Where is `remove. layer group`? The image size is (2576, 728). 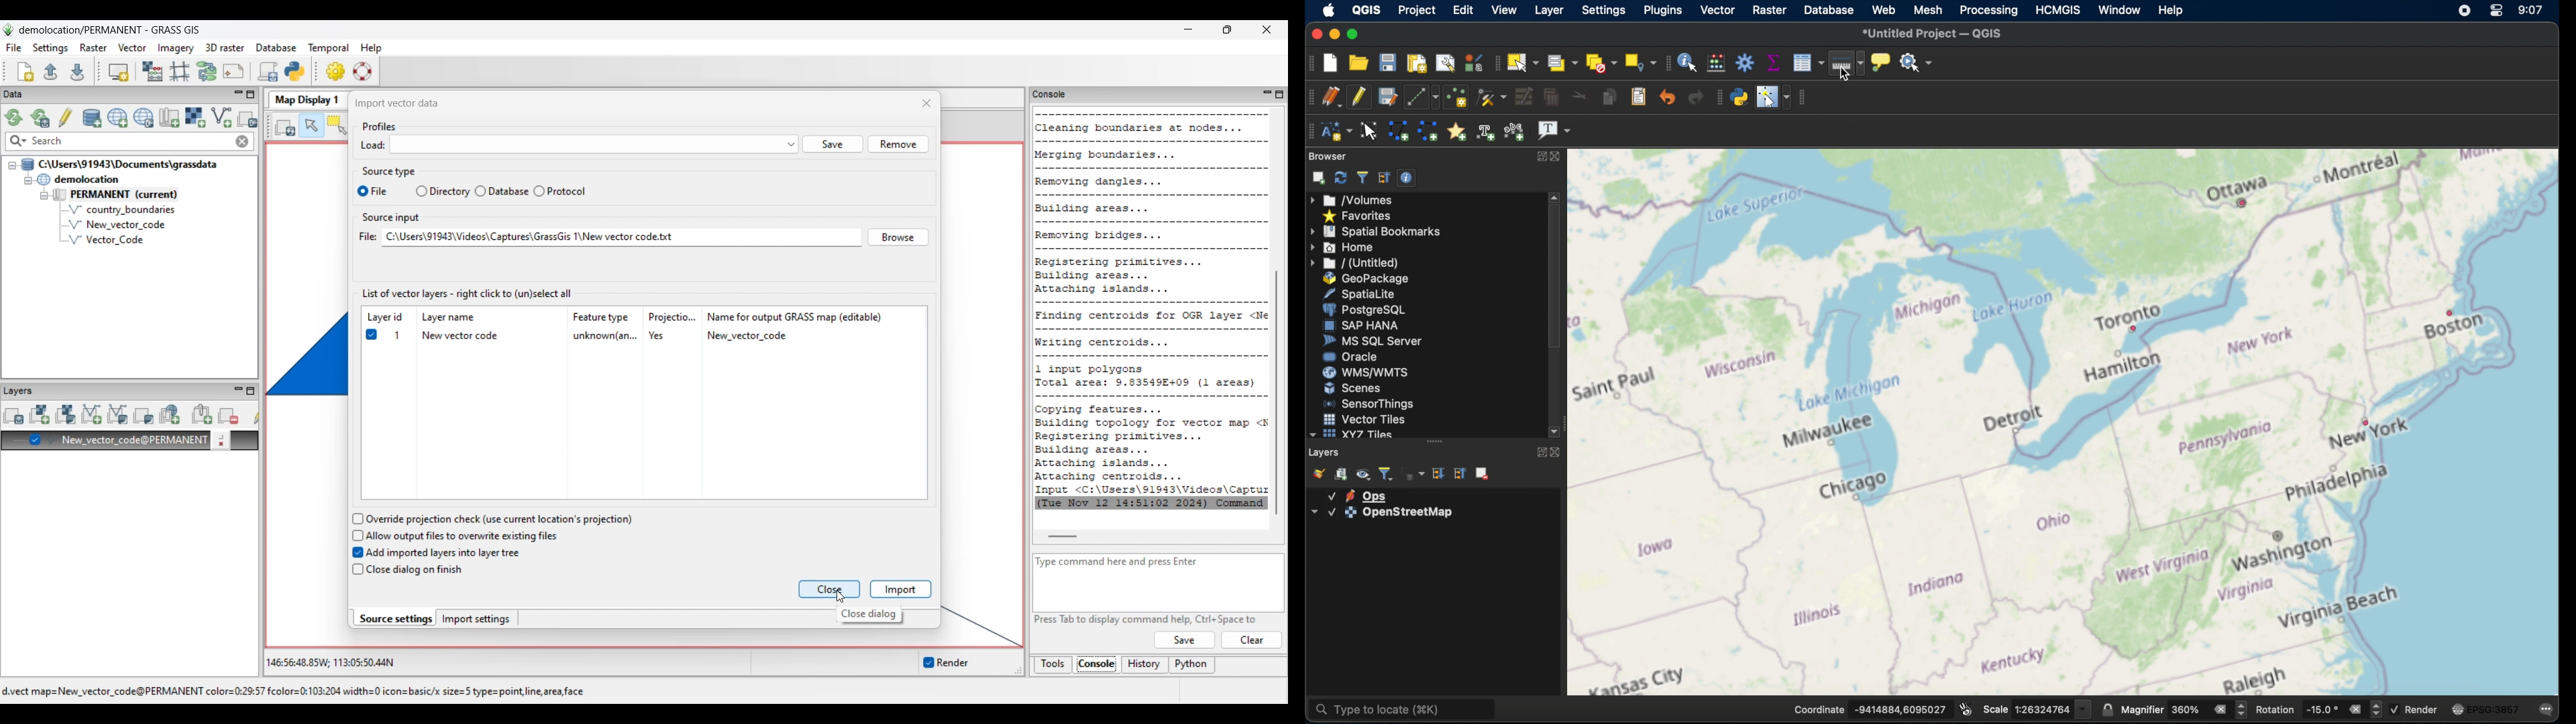
remove. layer group is located at coordinates (1483, 475).